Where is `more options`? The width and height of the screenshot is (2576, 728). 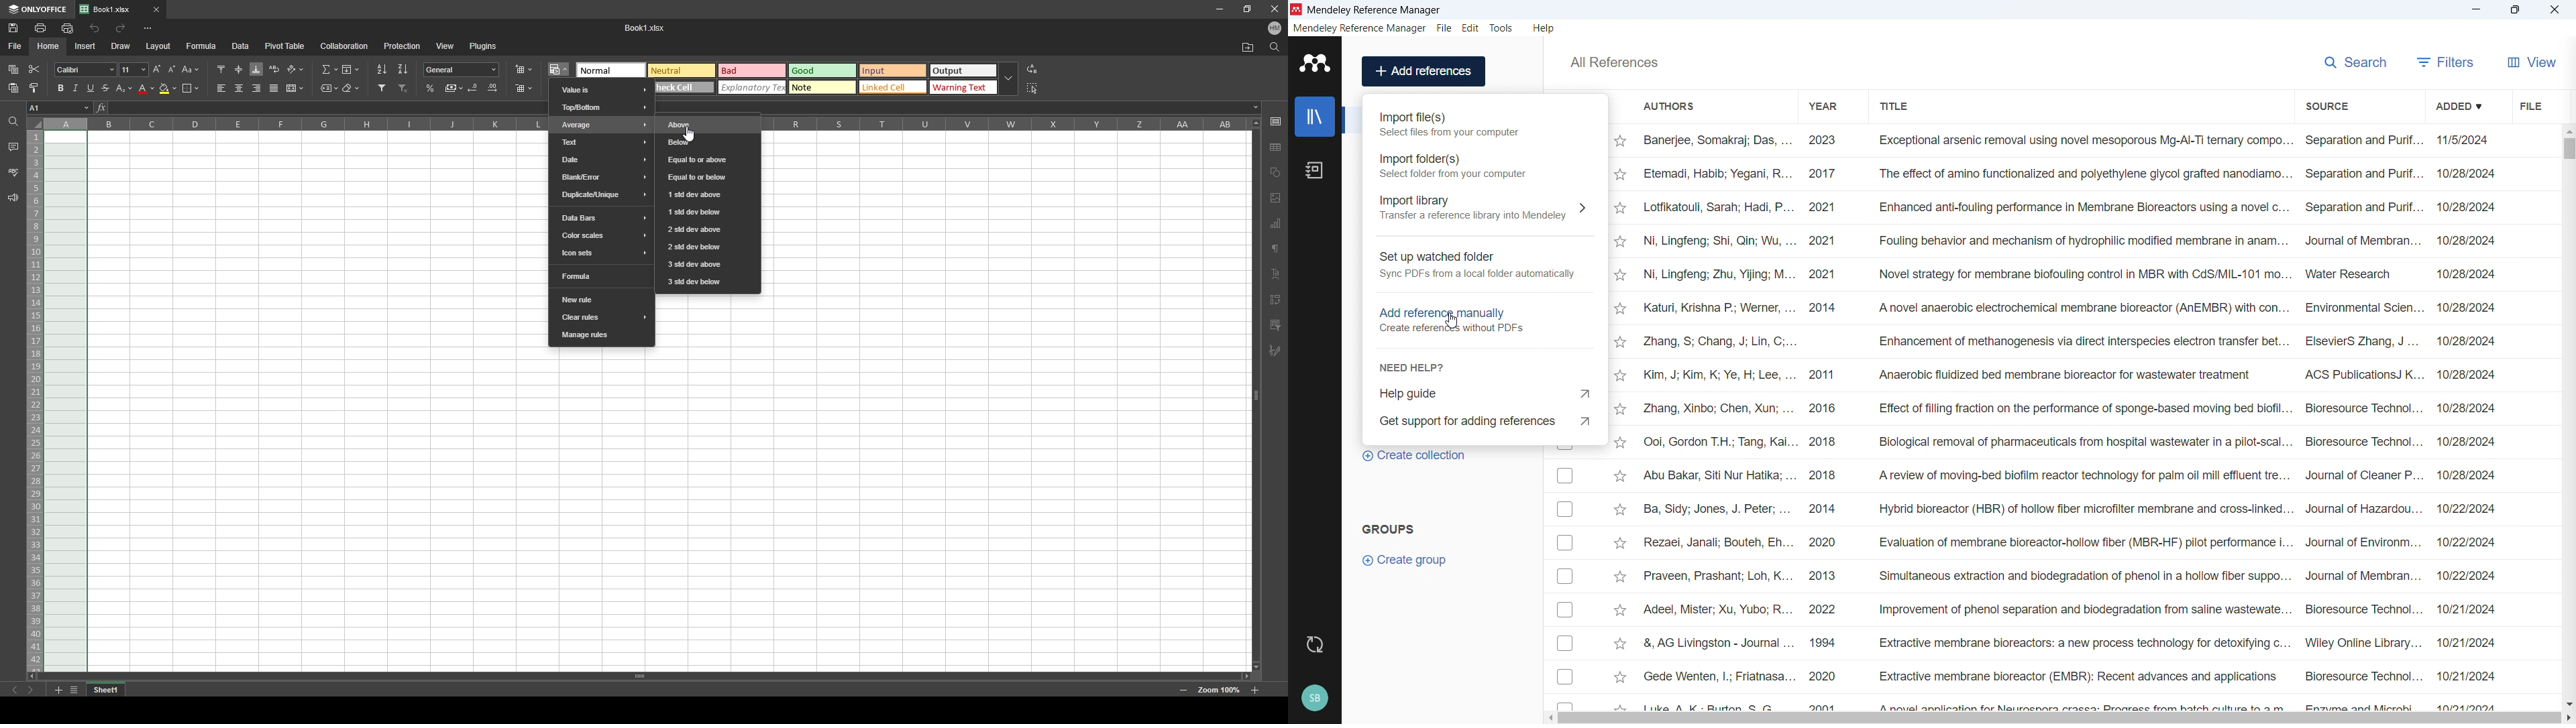
more options is located at coordinates (148, 28).